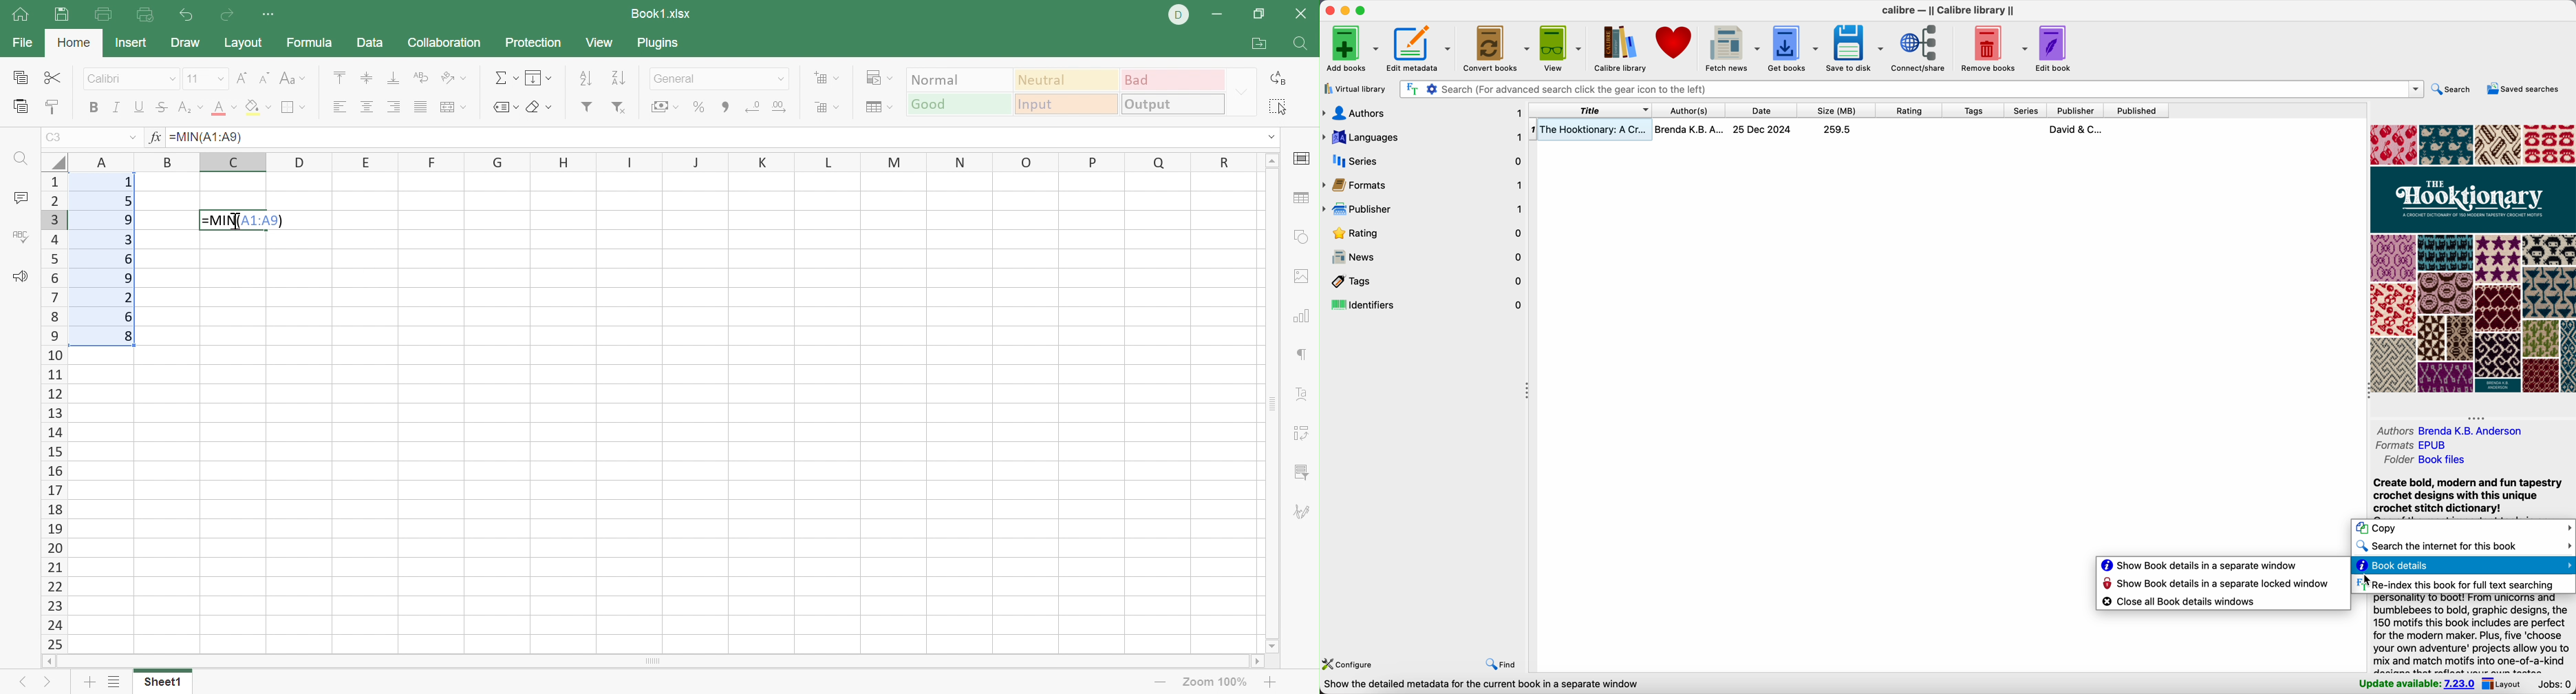 The height and width of the screenshot is (700, 2576). I want to click on Table settings, so click(1302, 198).